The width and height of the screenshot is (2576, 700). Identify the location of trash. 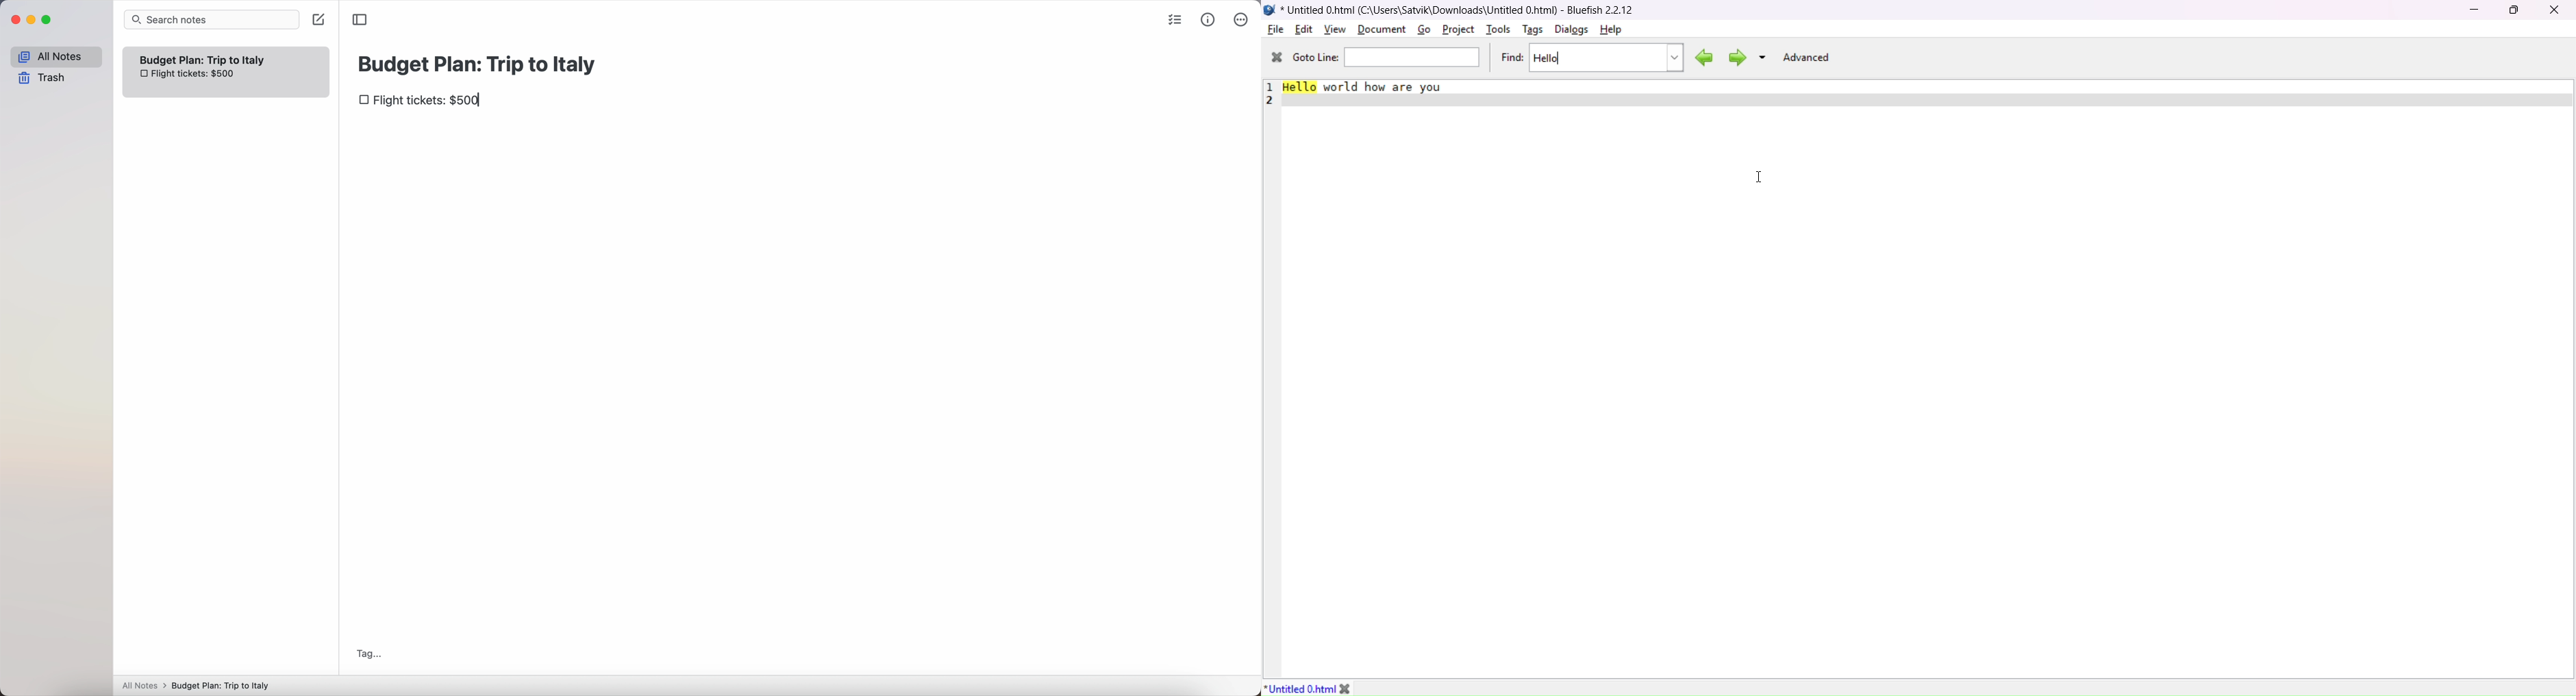
(42, 78).